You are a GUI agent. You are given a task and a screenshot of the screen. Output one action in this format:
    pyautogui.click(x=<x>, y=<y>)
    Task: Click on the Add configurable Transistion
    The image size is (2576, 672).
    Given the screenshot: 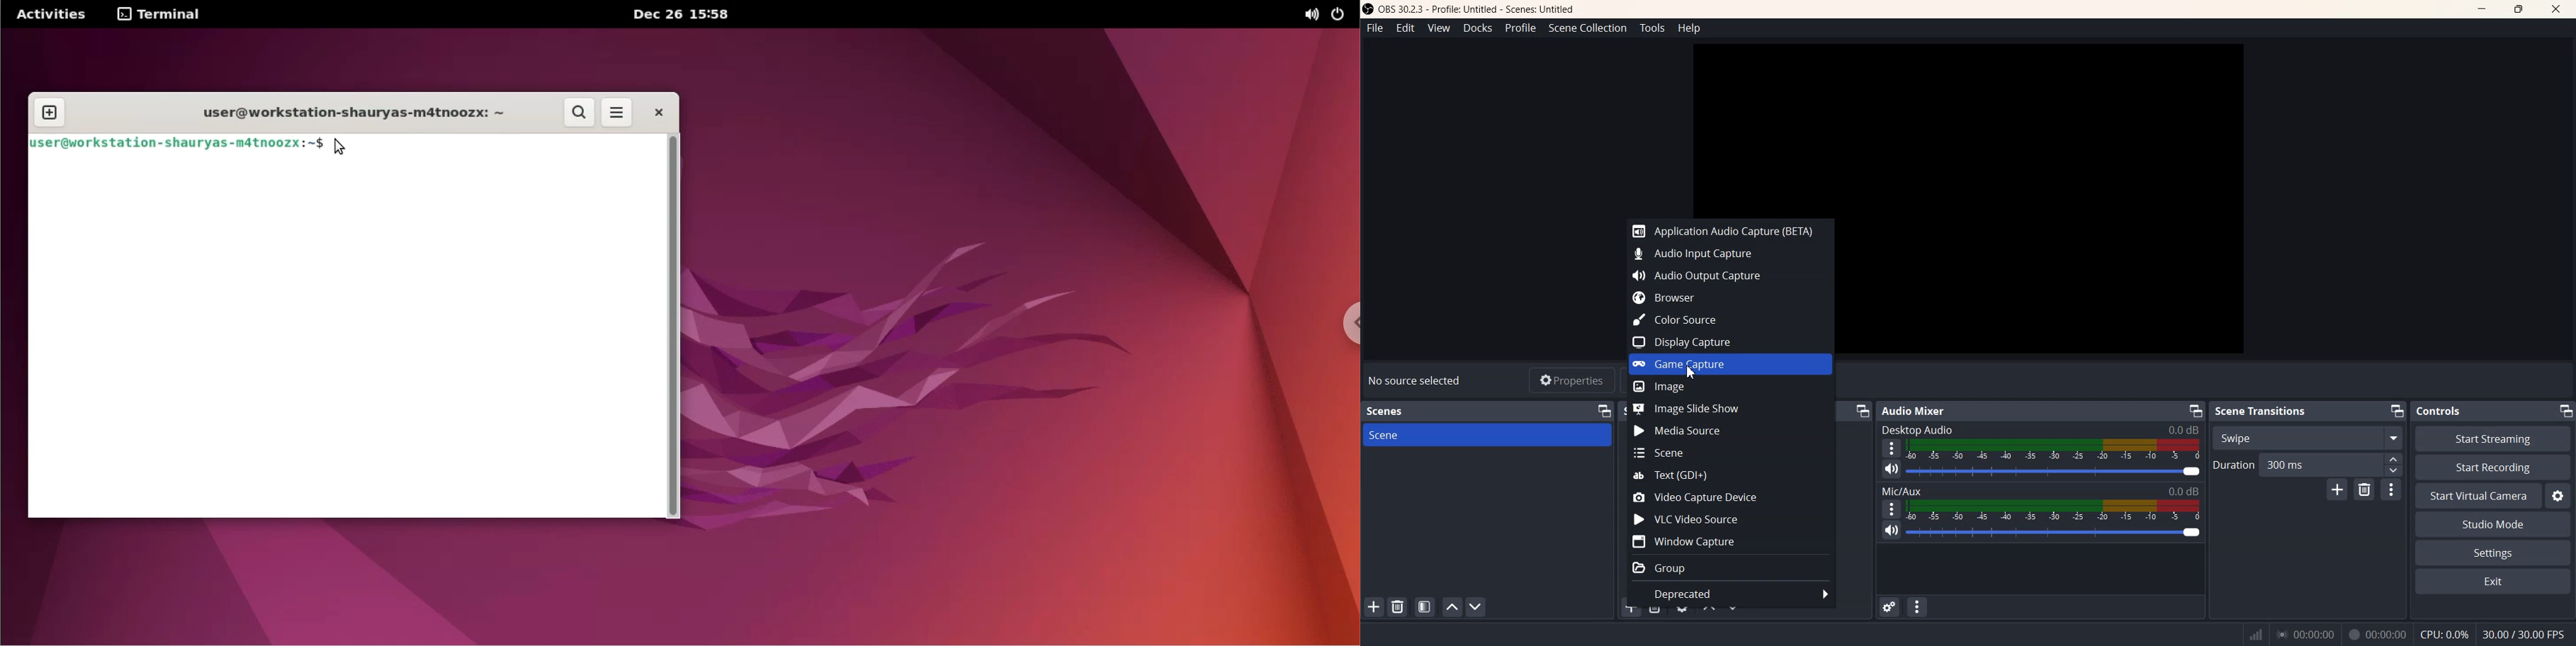 What is the action you would take?
    pyautogui.click(x=2338, y=490)
    